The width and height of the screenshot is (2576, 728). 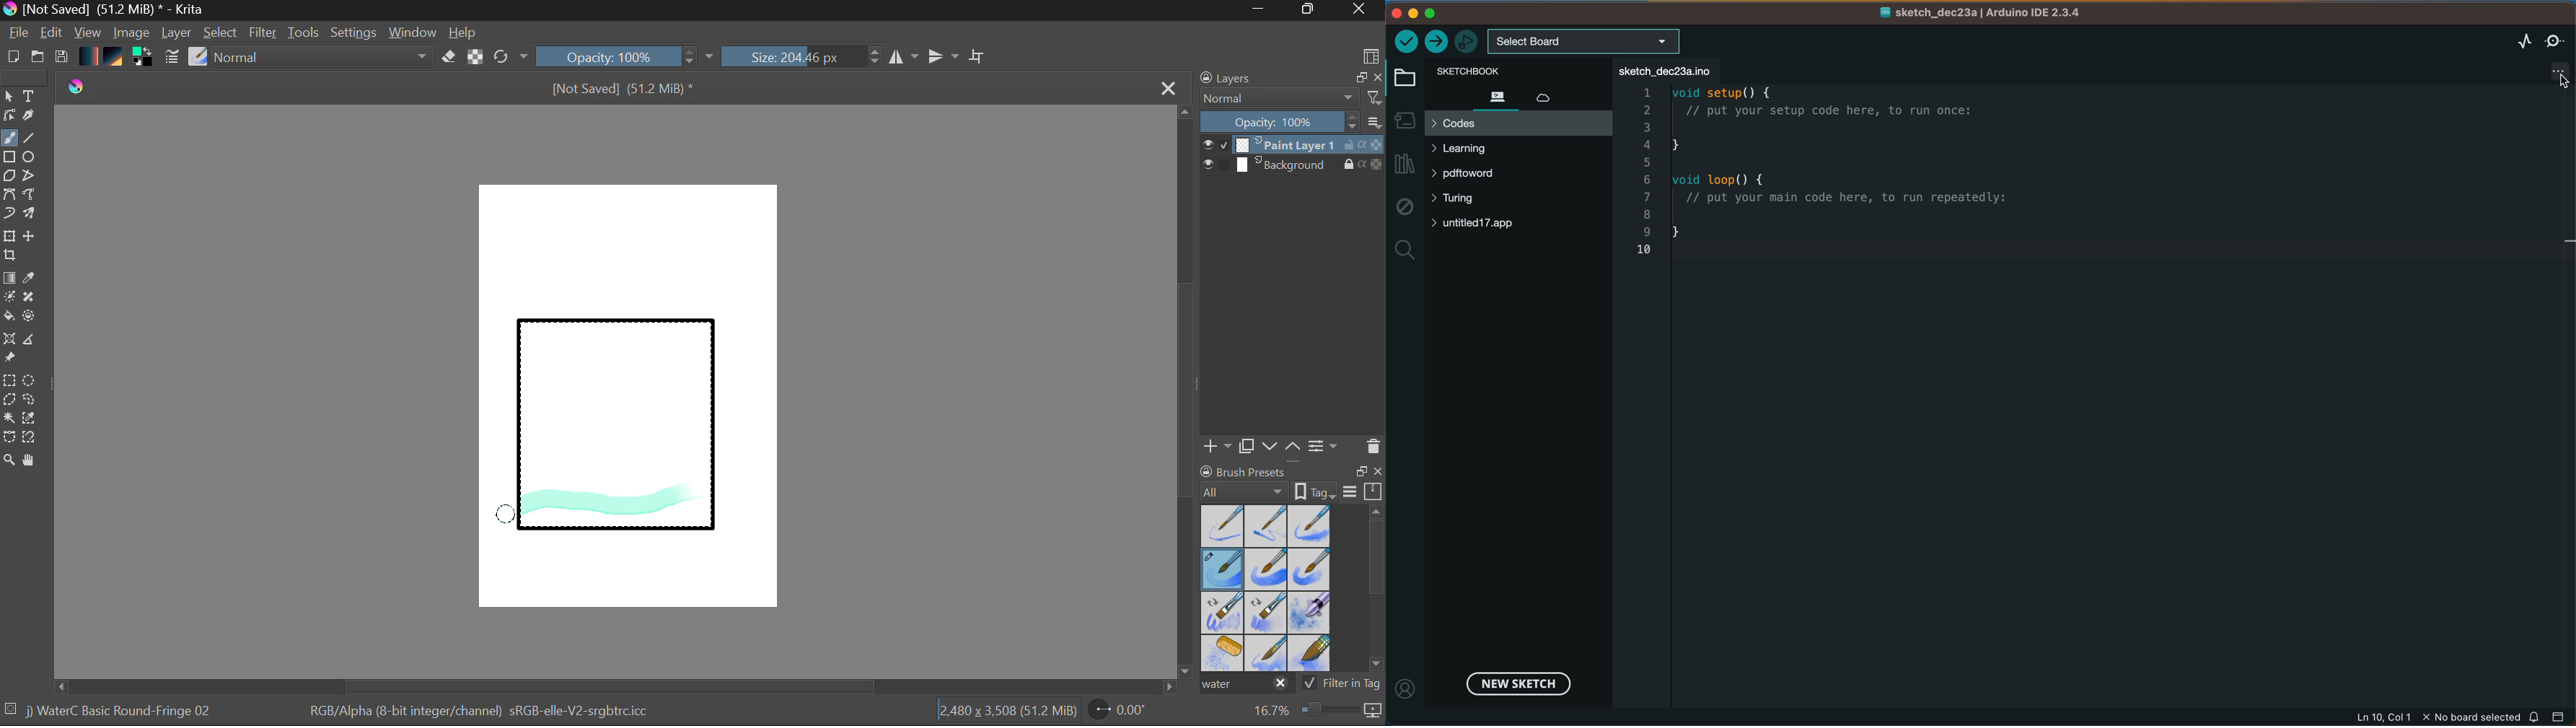 I want to click on Layer Opacity, so click(x=1293, y=123).